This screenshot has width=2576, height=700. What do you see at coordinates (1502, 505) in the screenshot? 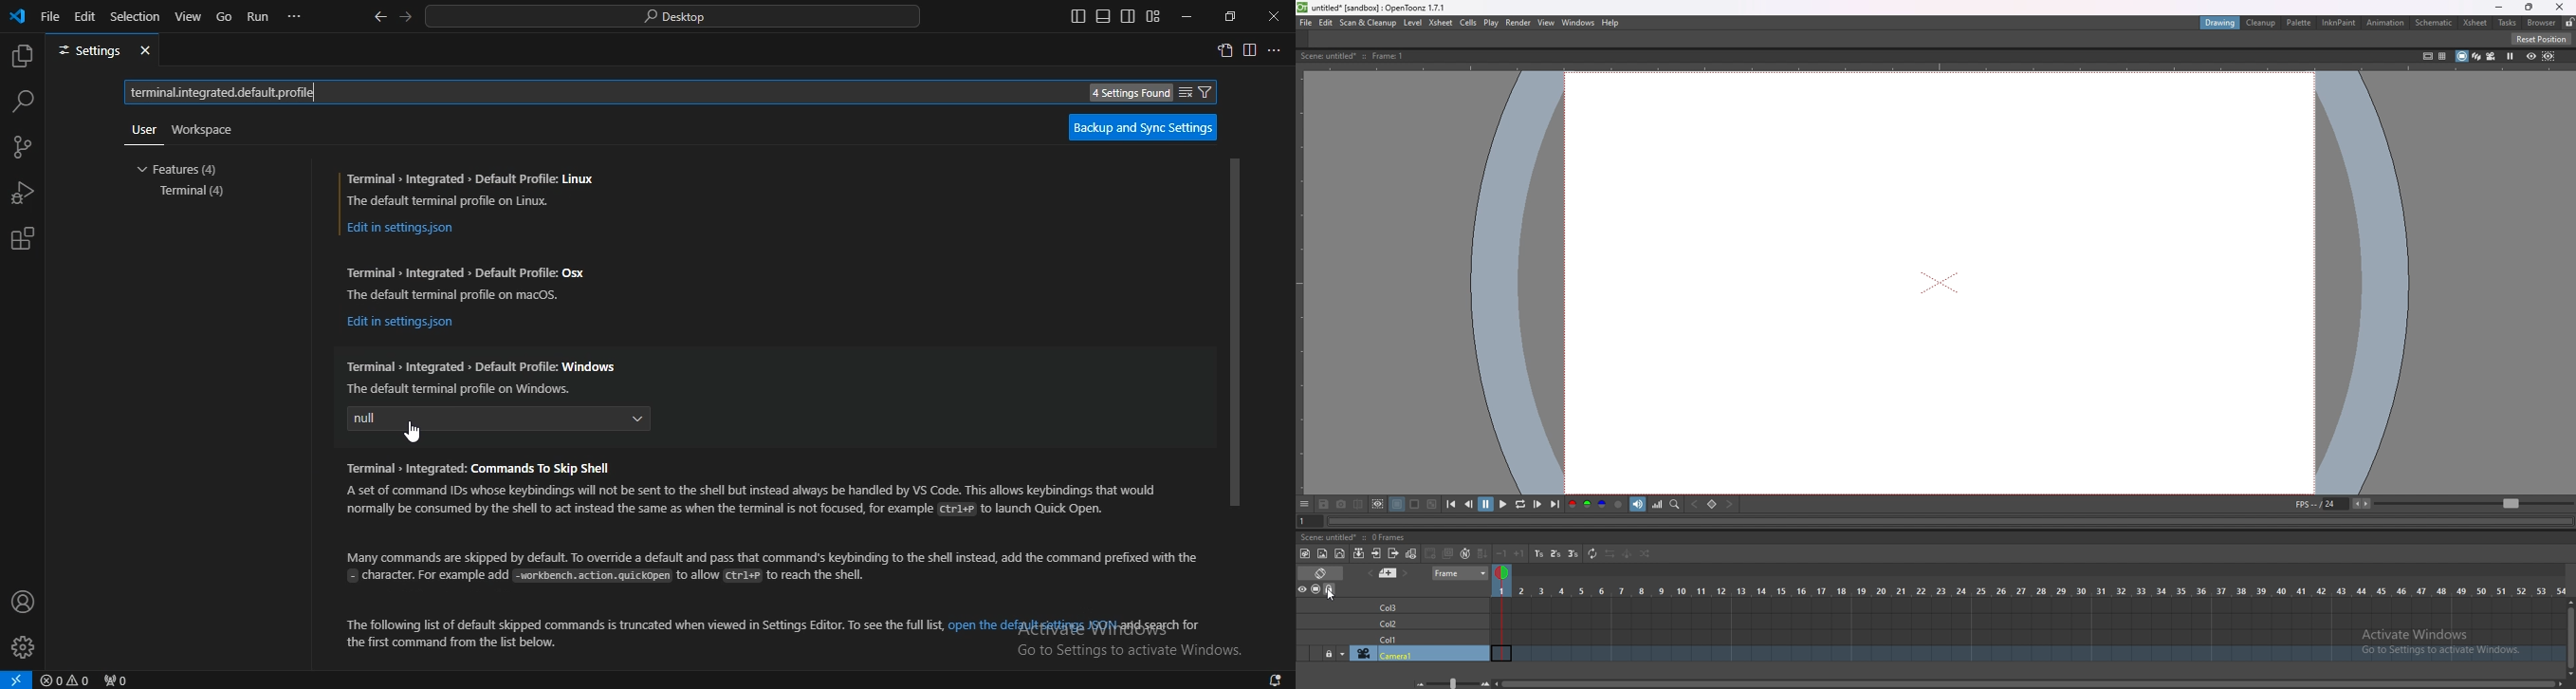
I see `play` at bounding box center [1502, 505].